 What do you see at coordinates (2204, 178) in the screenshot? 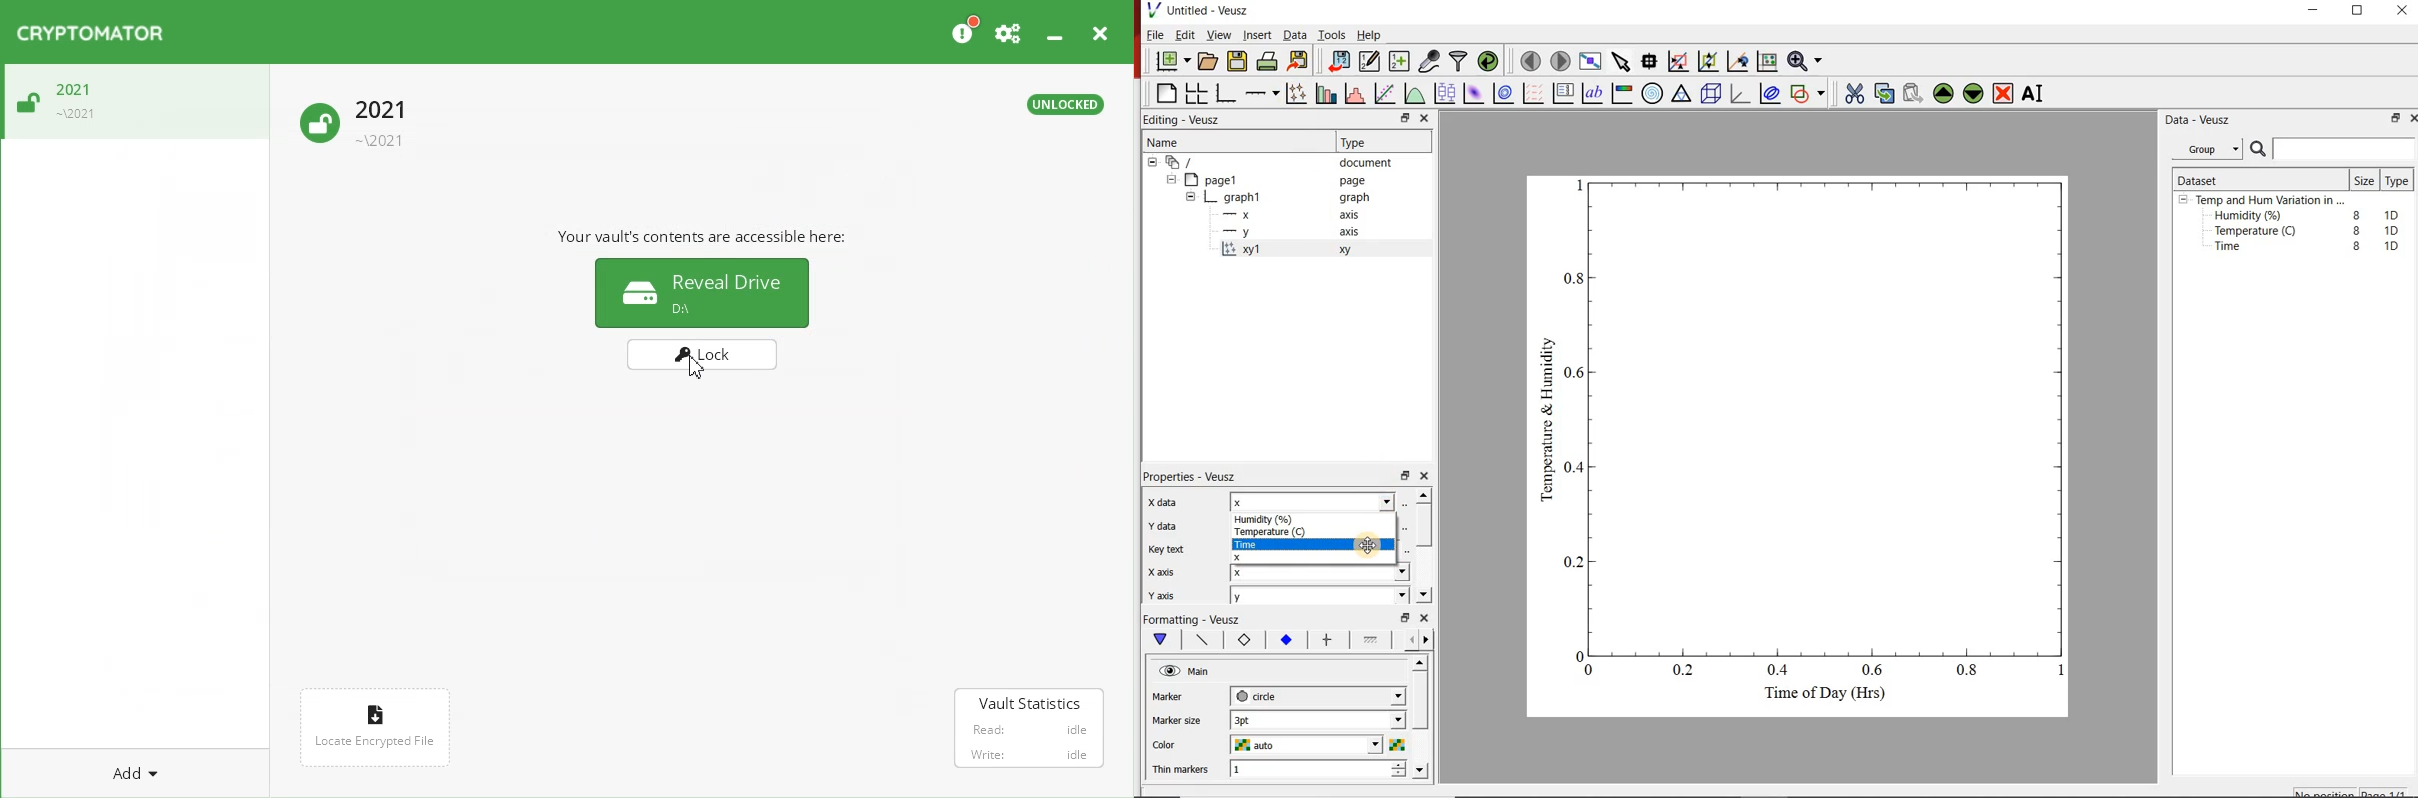
I see `Dataset` at bounding box center [2204, 178].